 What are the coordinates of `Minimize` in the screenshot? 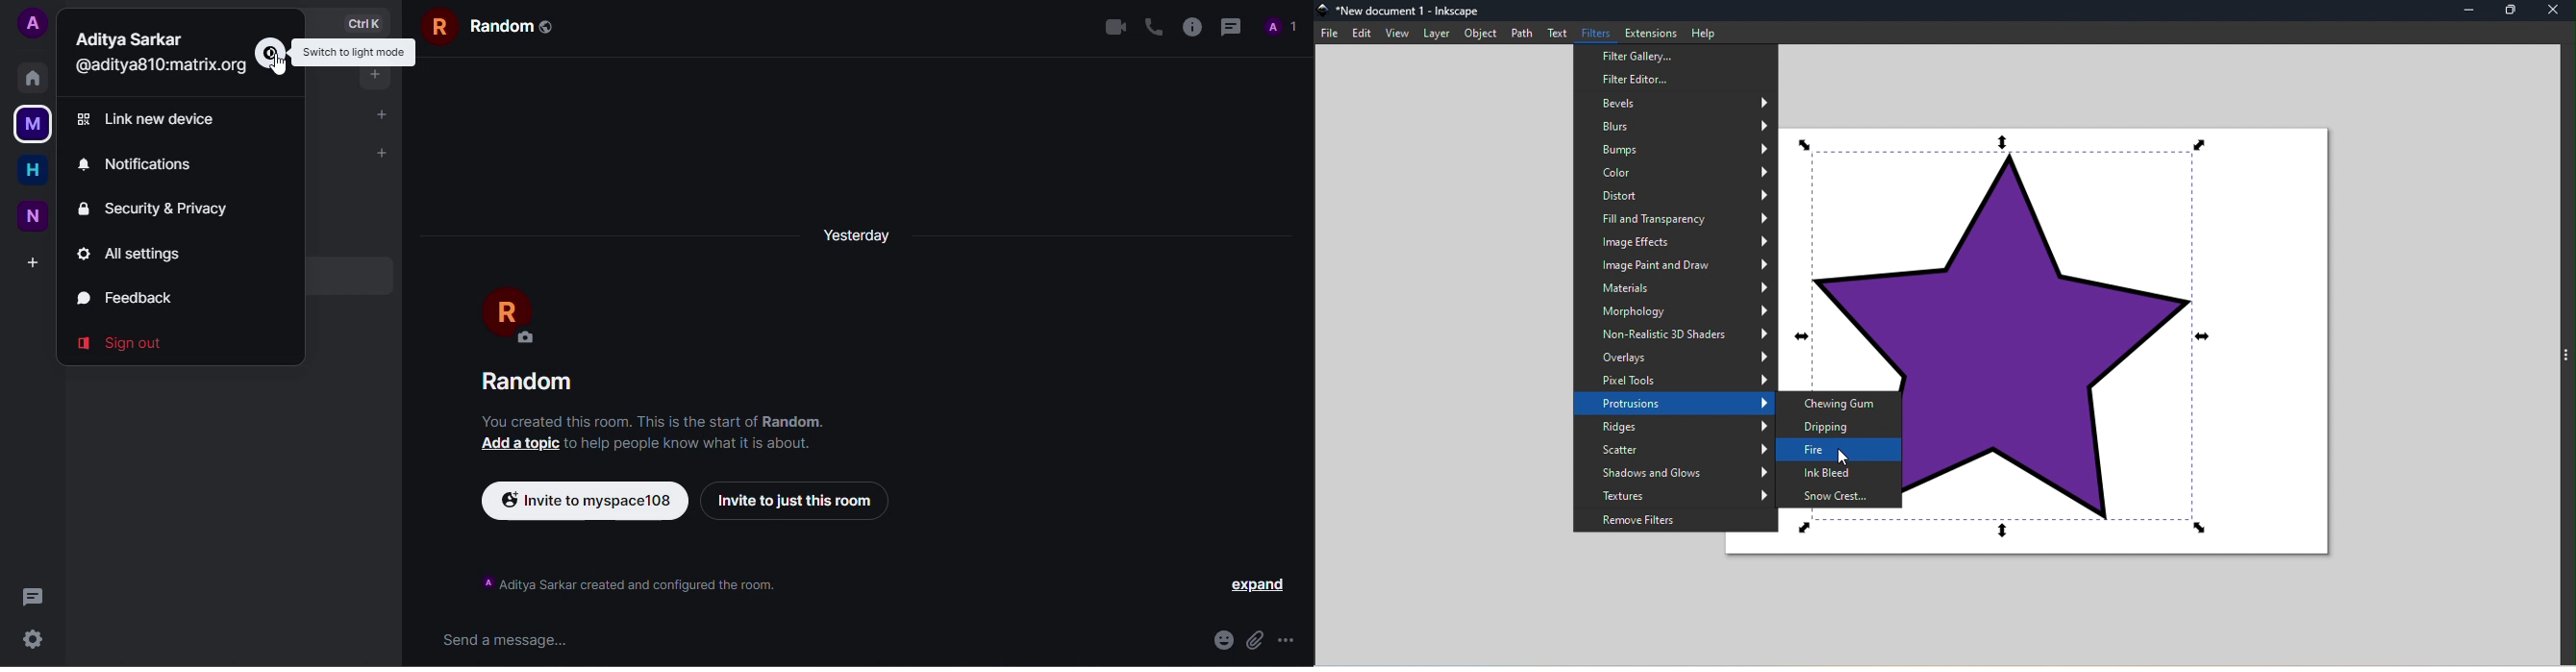 It's located at (2467, 10).